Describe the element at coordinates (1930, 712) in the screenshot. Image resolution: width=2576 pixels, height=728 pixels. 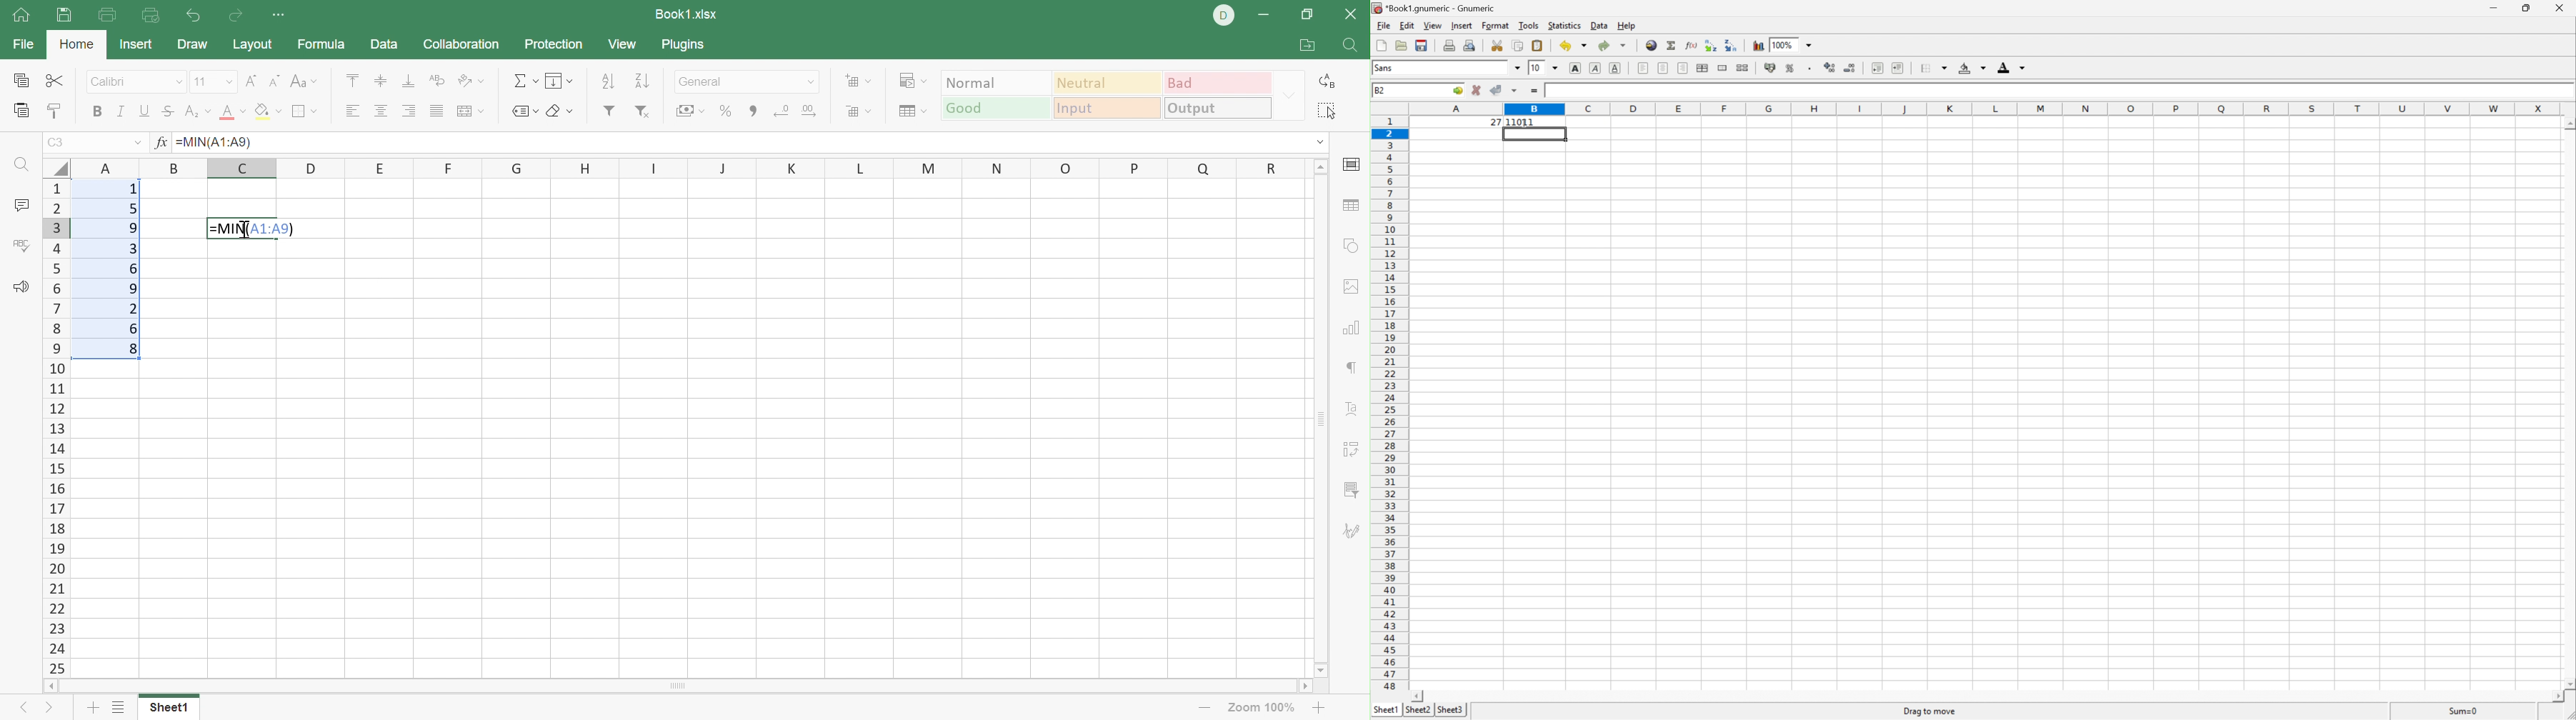
I see `Drag to move` at that location.